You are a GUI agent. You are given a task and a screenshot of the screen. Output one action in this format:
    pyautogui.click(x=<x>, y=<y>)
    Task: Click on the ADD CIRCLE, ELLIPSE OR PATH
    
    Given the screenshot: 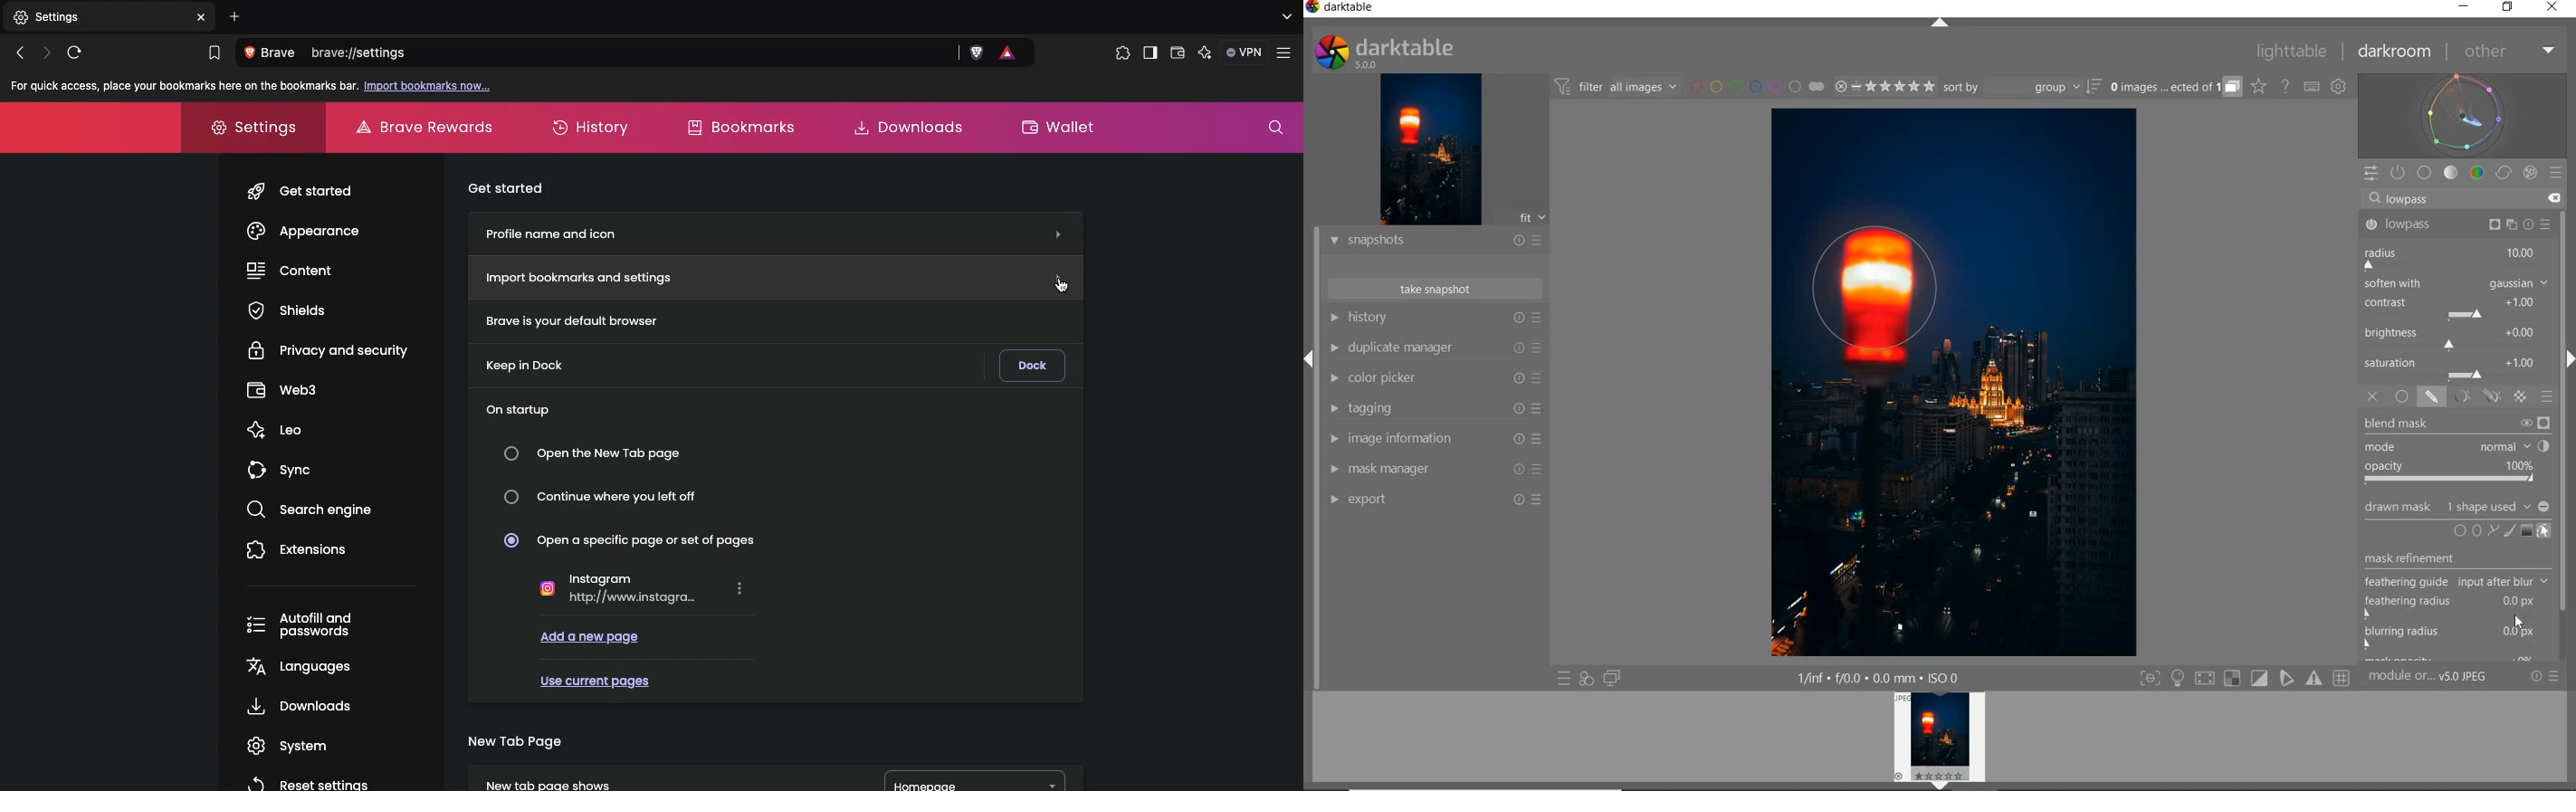 What is the action you would take?
    pyautogui.click(x=2473, y=530)
    